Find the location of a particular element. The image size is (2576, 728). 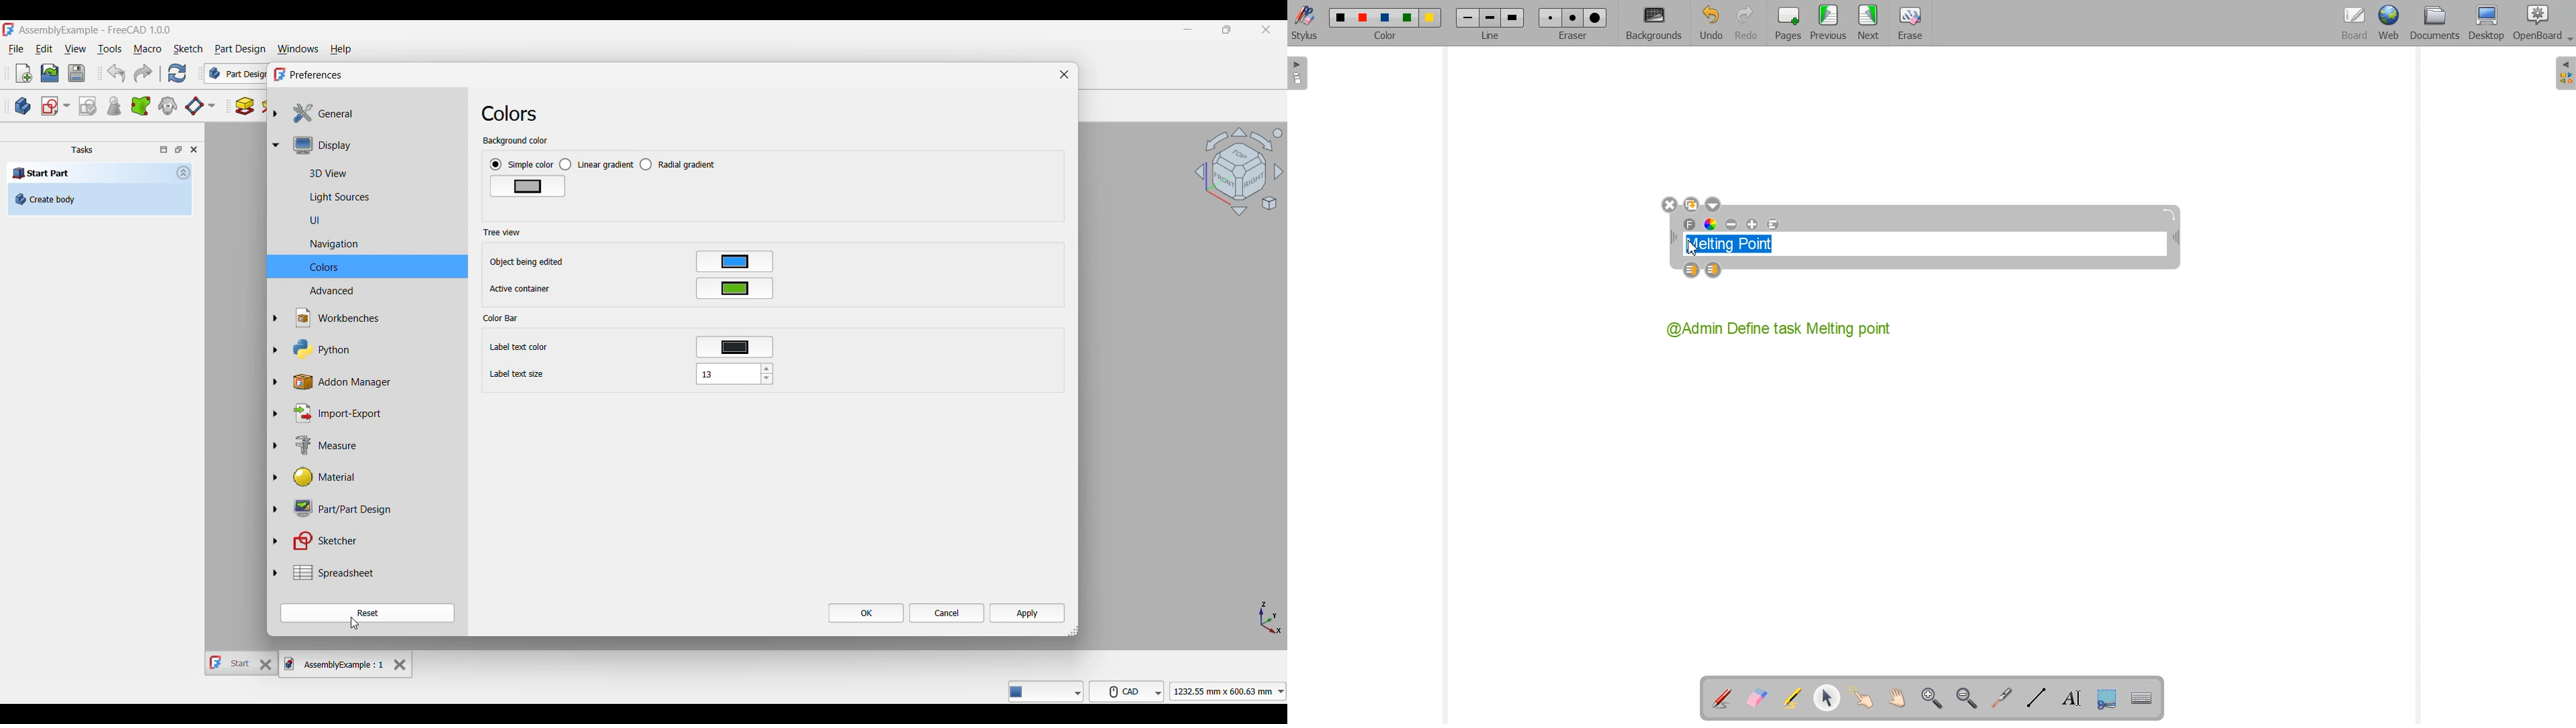

Tools menu is located at coordinates (109, 49).